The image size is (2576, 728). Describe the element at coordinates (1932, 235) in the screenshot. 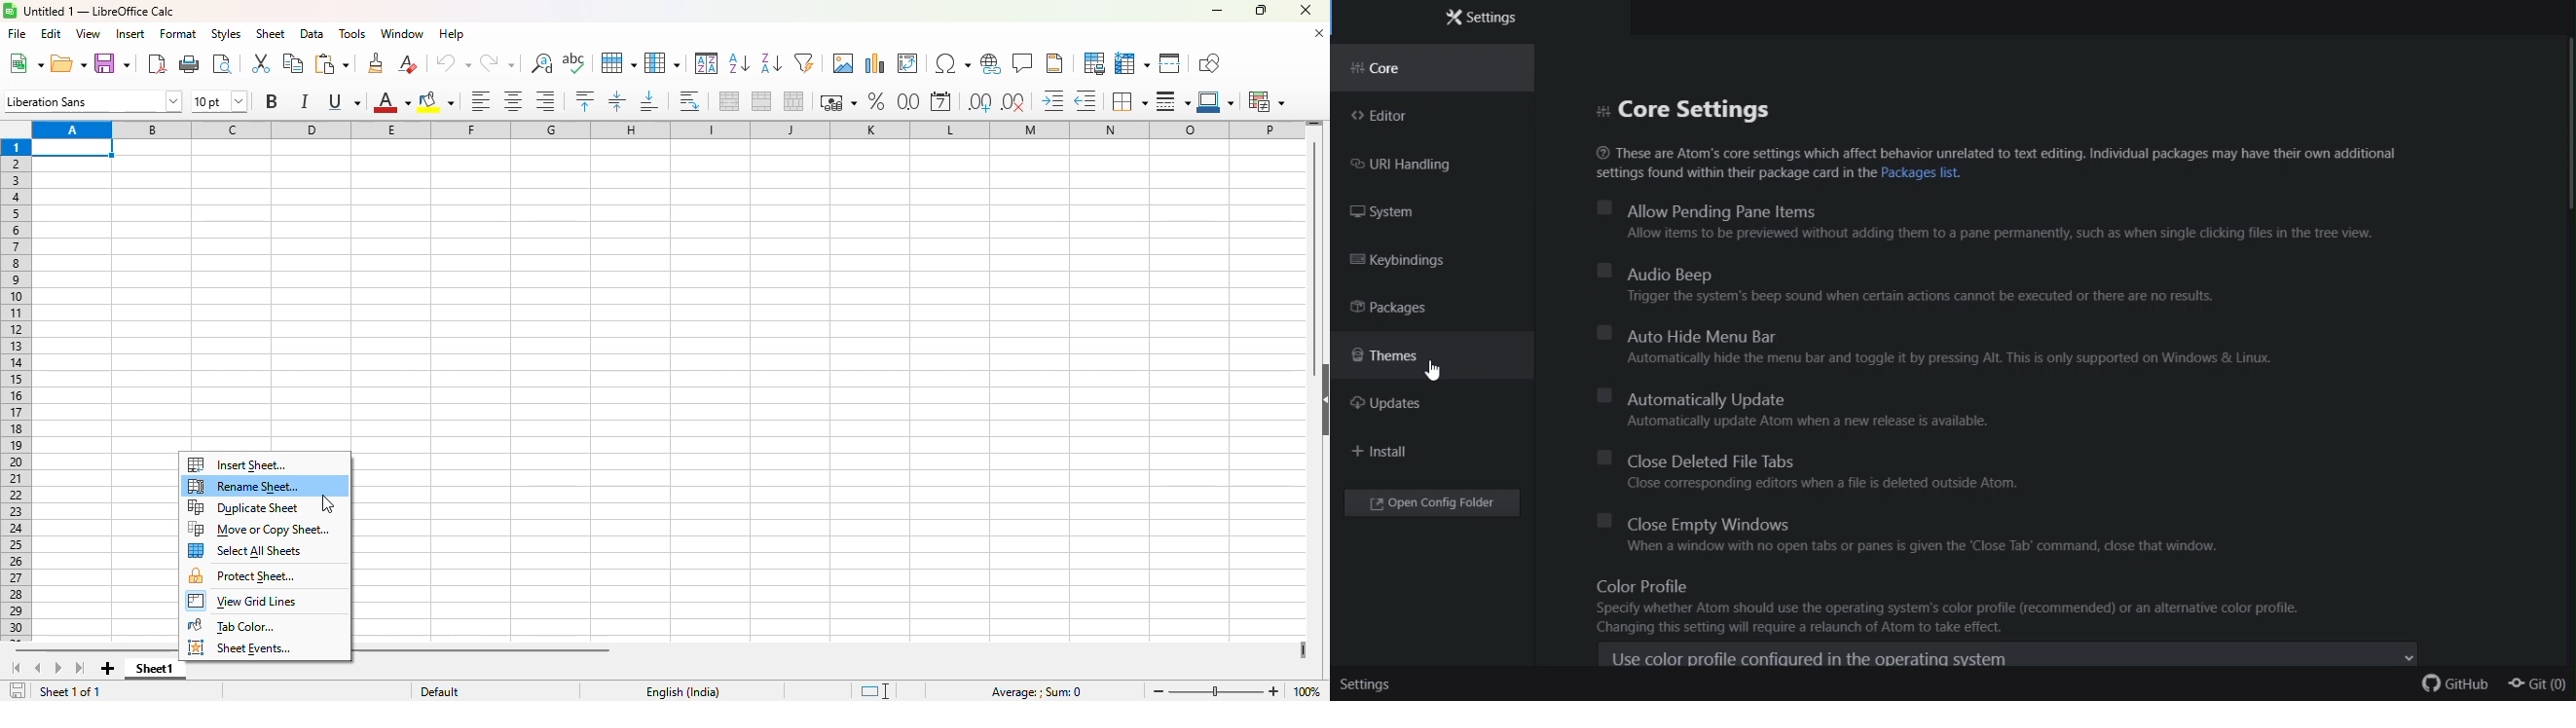

I see `Allow items to be previewed without adding them to a pane permanently, such as when single clicking files in the tree view.` at that location.